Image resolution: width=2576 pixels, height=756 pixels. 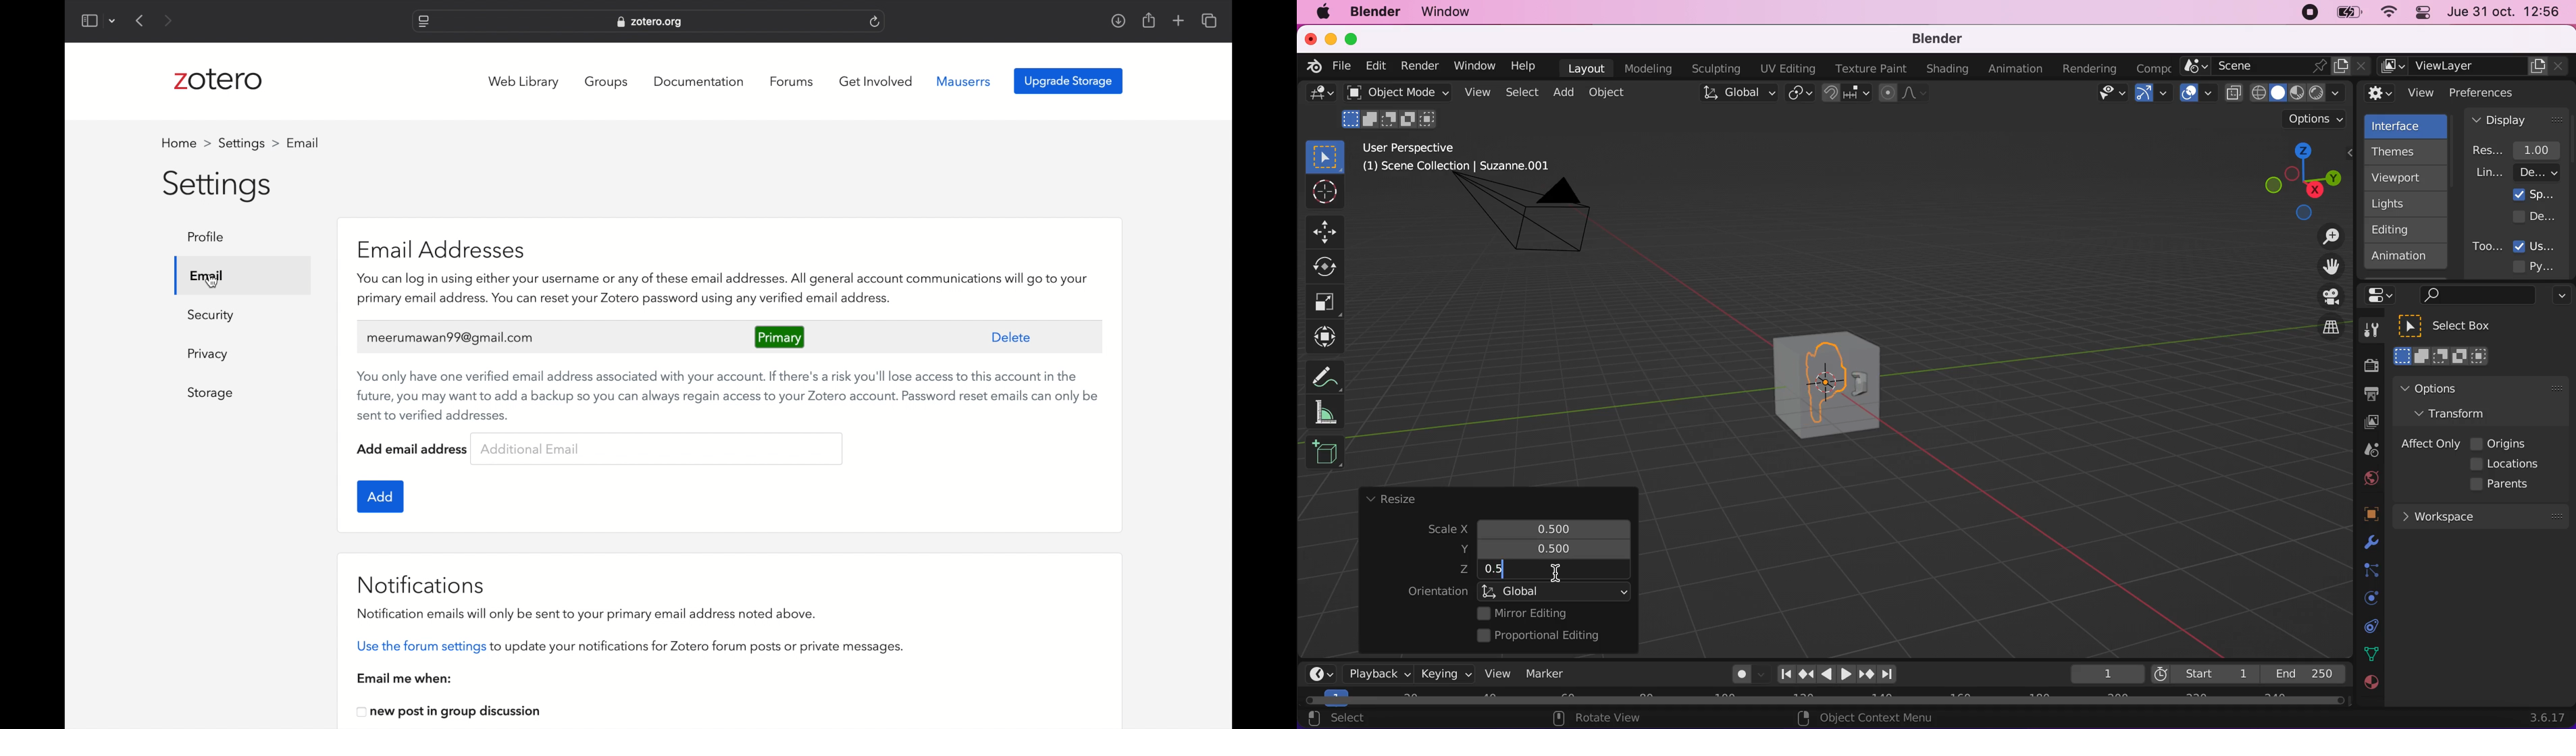 What do you see at coordinates (423, 585) in the screenshot?
I see `notifications` at bounding box center [423, 585].